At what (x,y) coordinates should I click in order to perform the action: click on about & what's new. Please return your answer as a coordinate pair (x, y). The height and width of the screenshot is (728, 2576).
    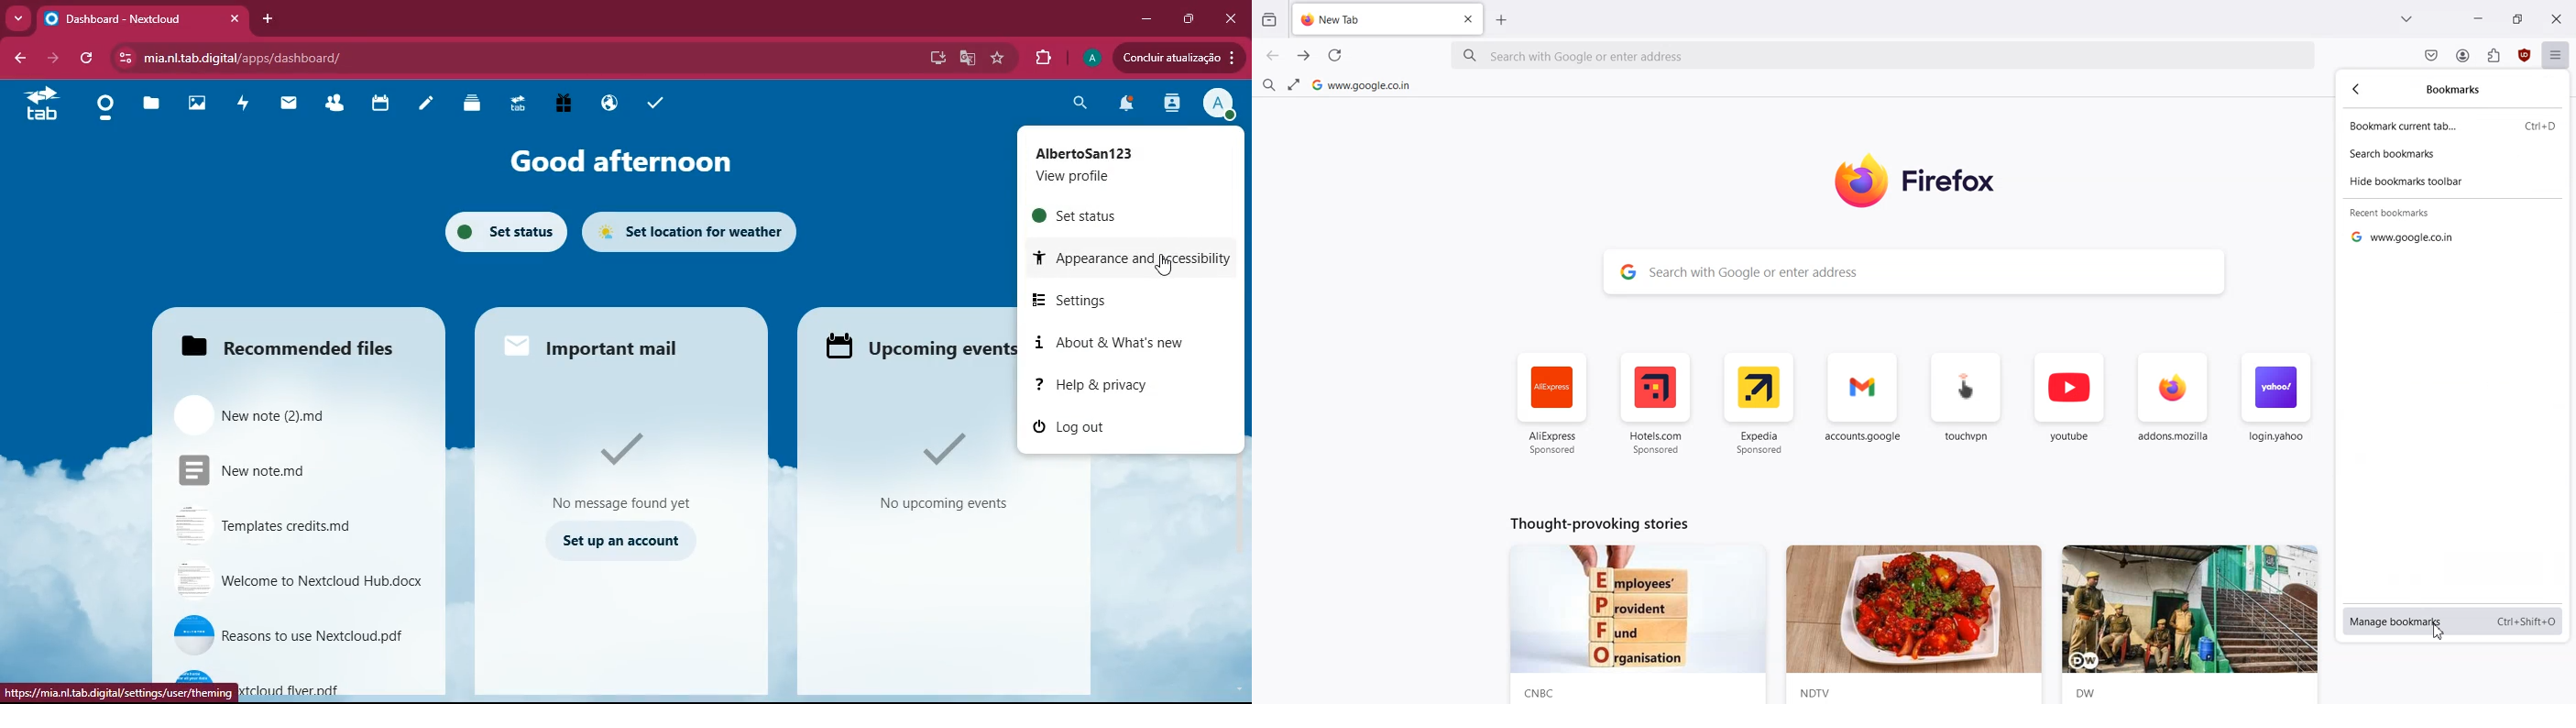
    Looking at the image, I should click on (1115, 341).